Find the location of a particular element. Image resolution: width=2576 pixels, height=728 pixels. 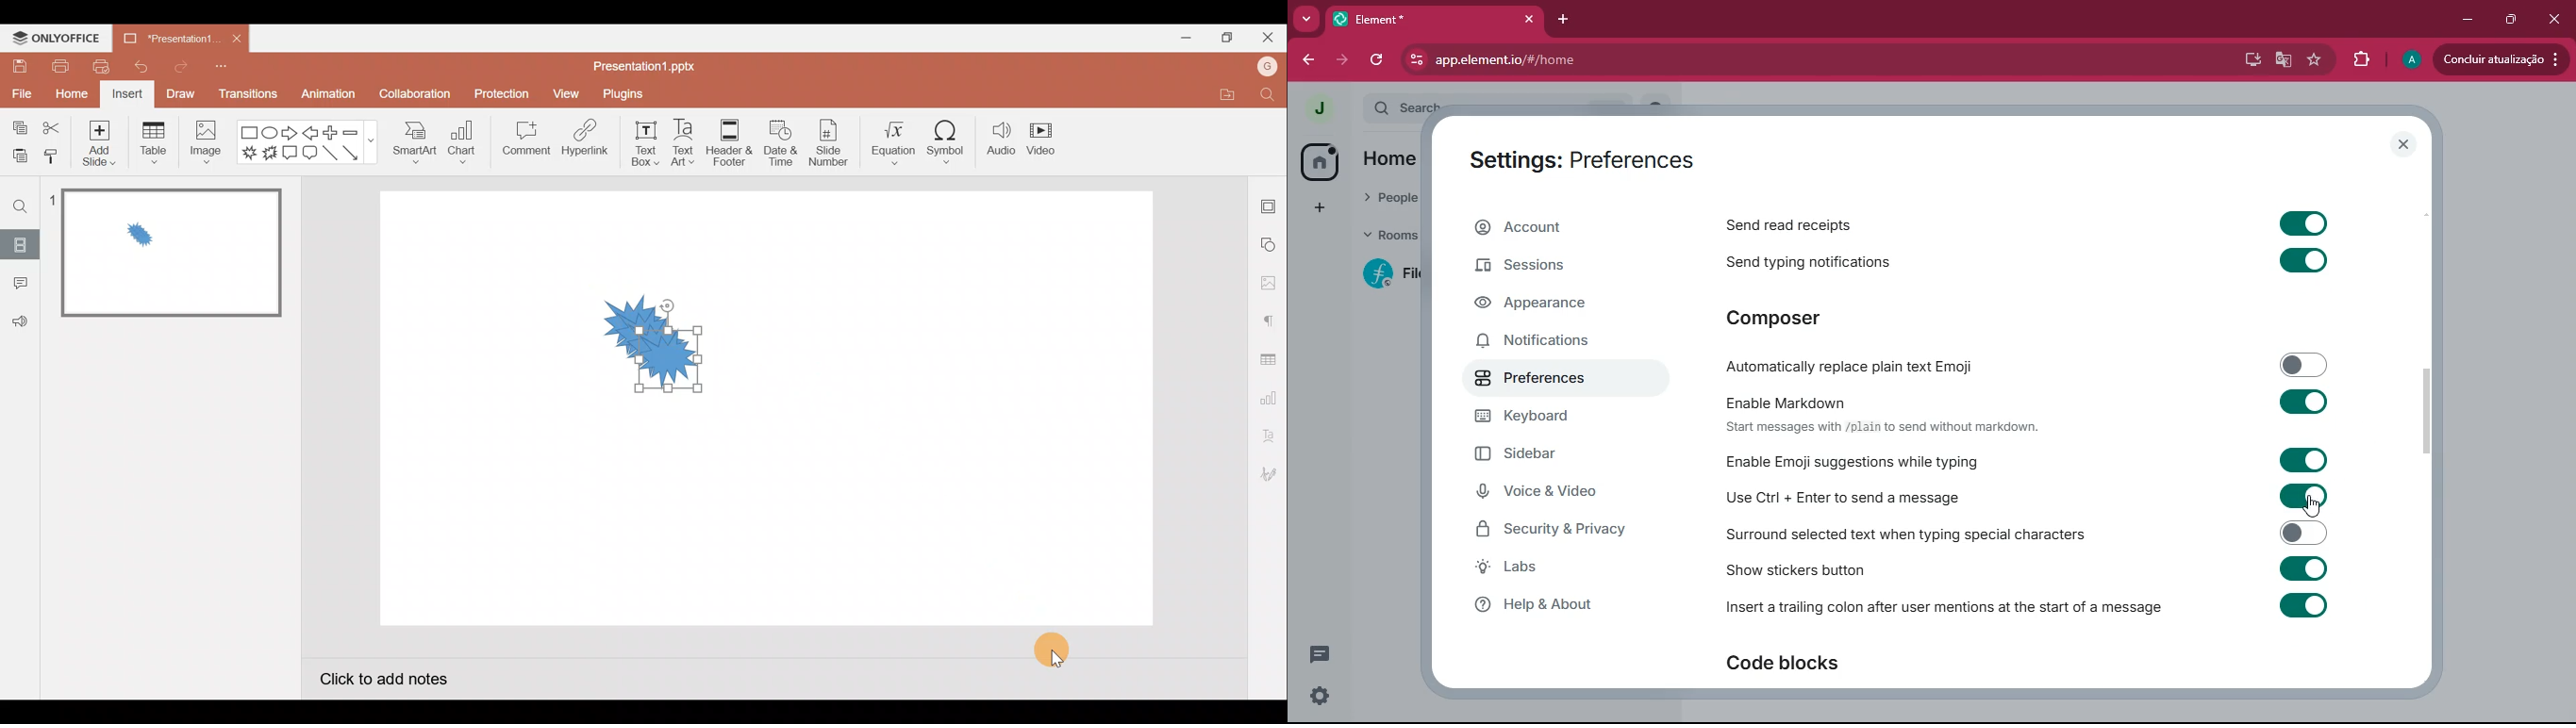

Presentation slide is located at coordinates (937, 413).